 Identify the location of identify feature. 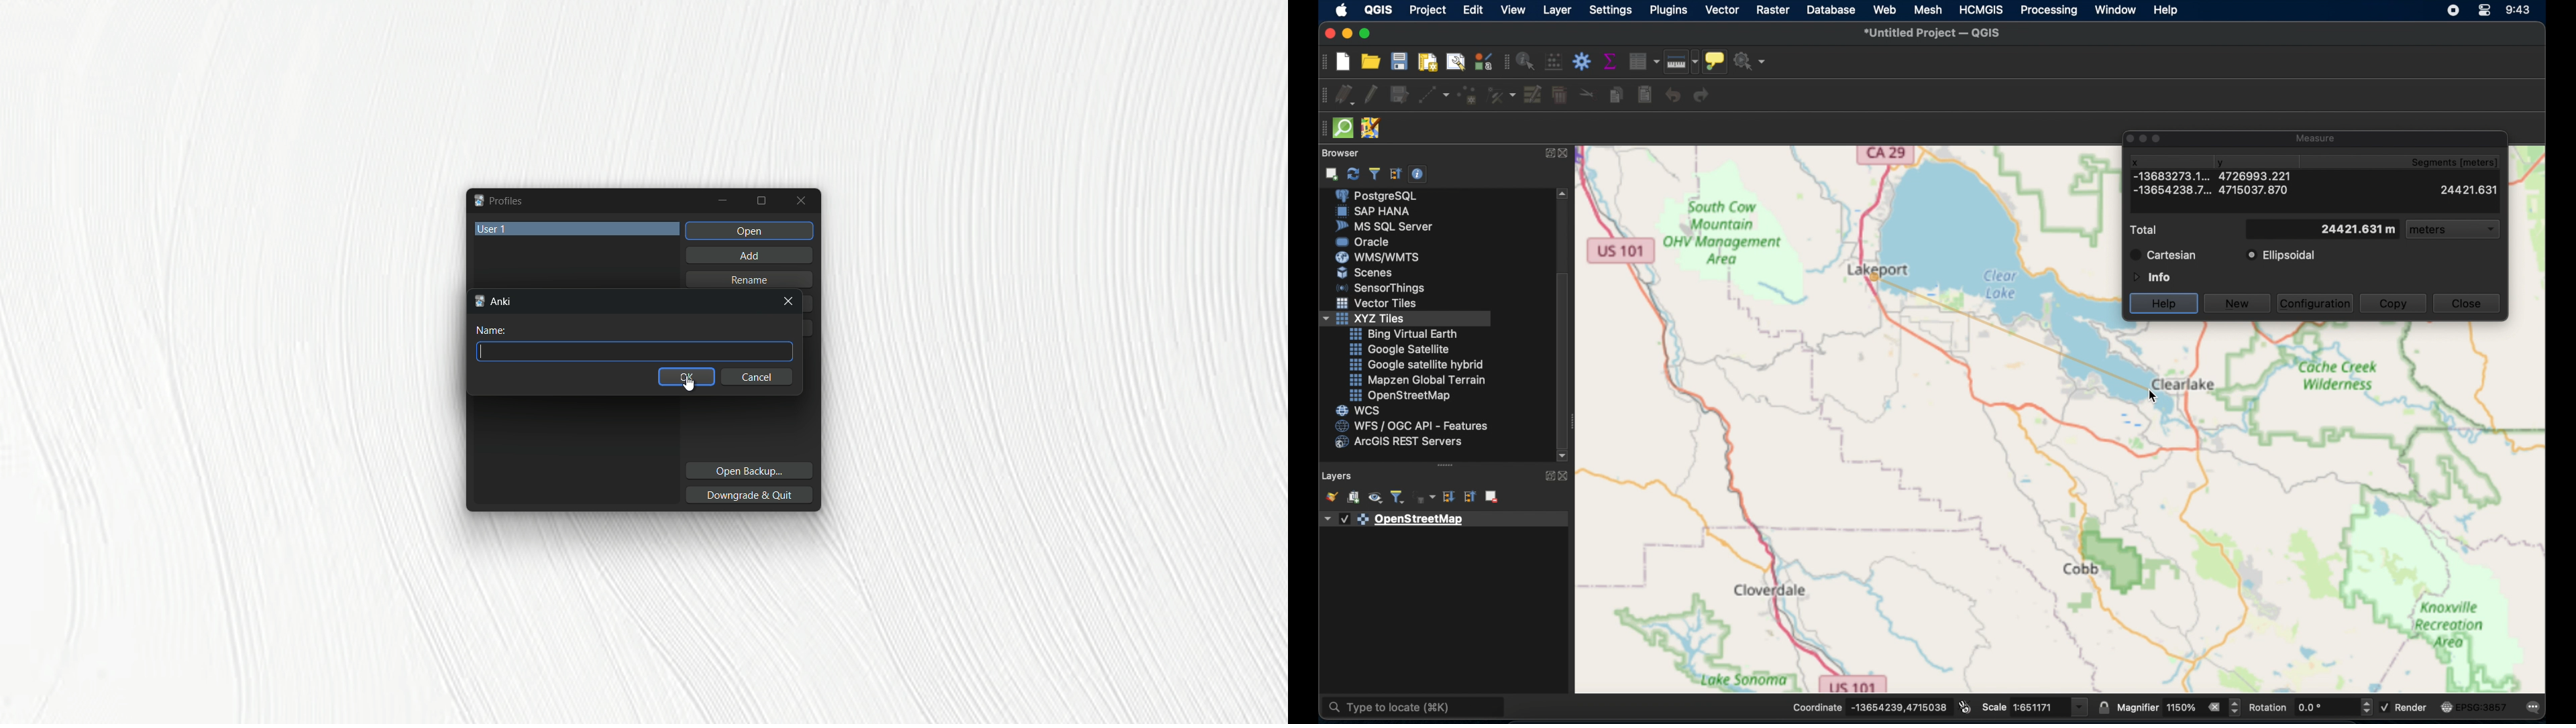
(1525, 61).